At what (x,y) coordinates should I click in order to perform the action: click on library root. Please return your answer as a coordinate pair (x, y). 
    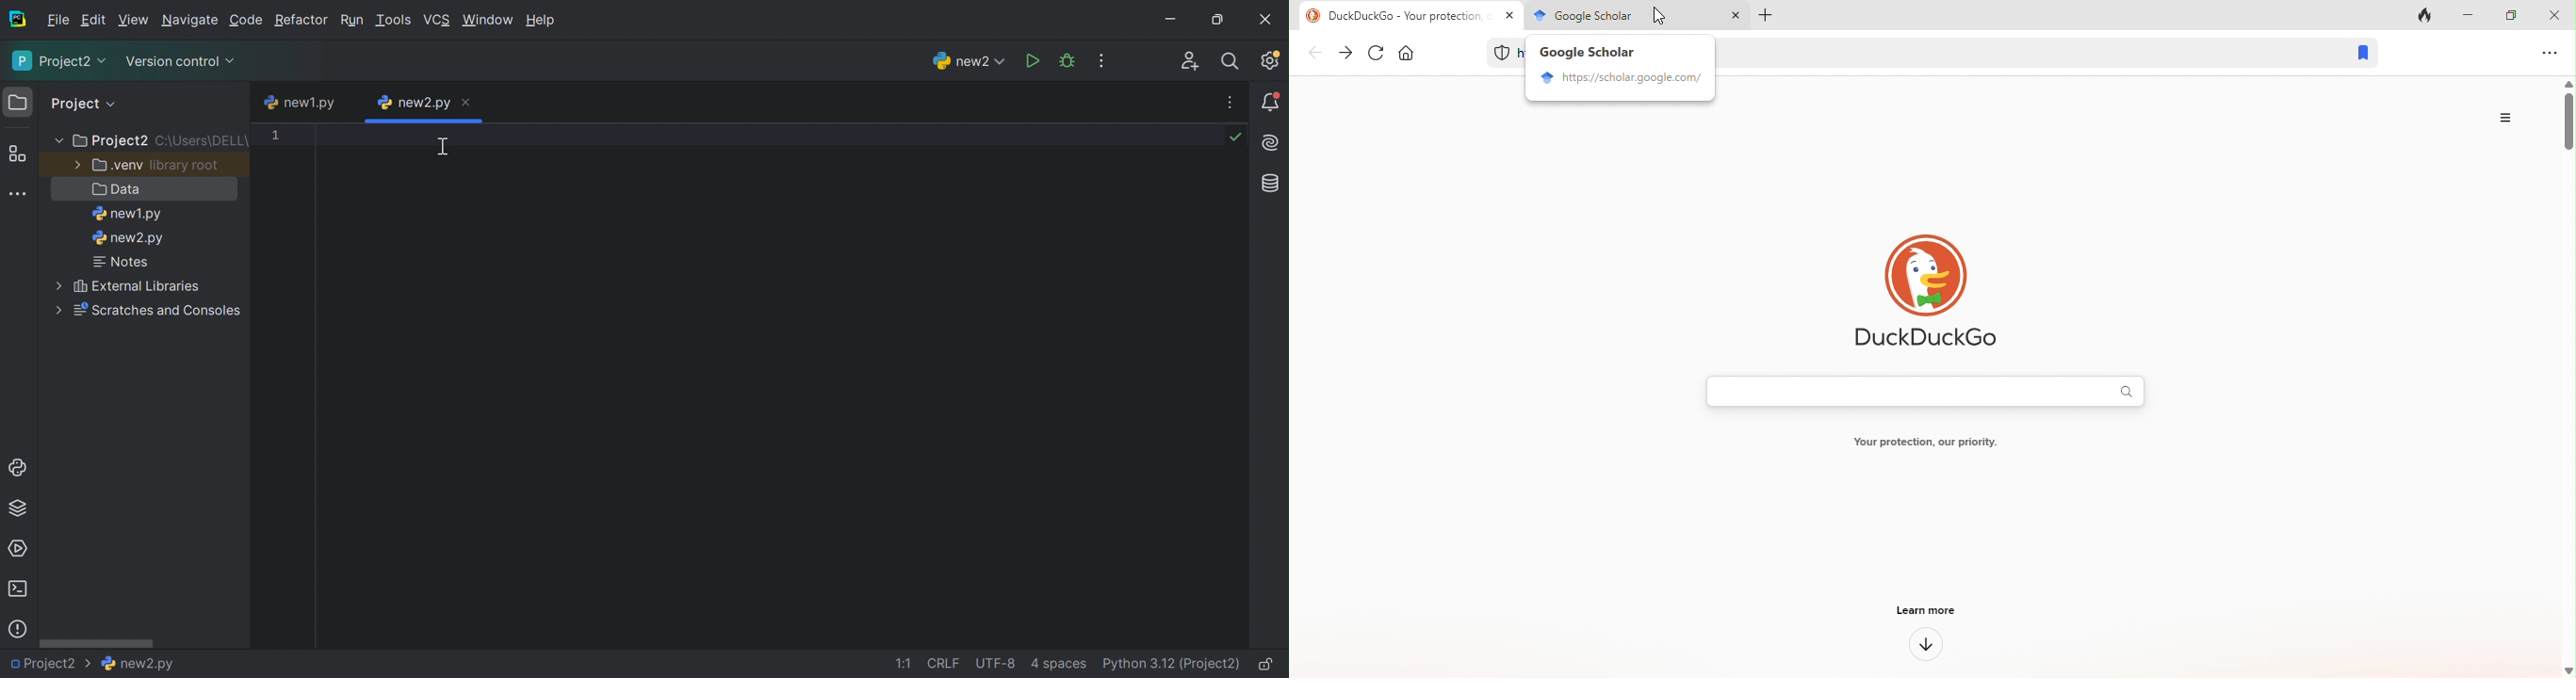
    Looking at the image, I should click on (186, 166).